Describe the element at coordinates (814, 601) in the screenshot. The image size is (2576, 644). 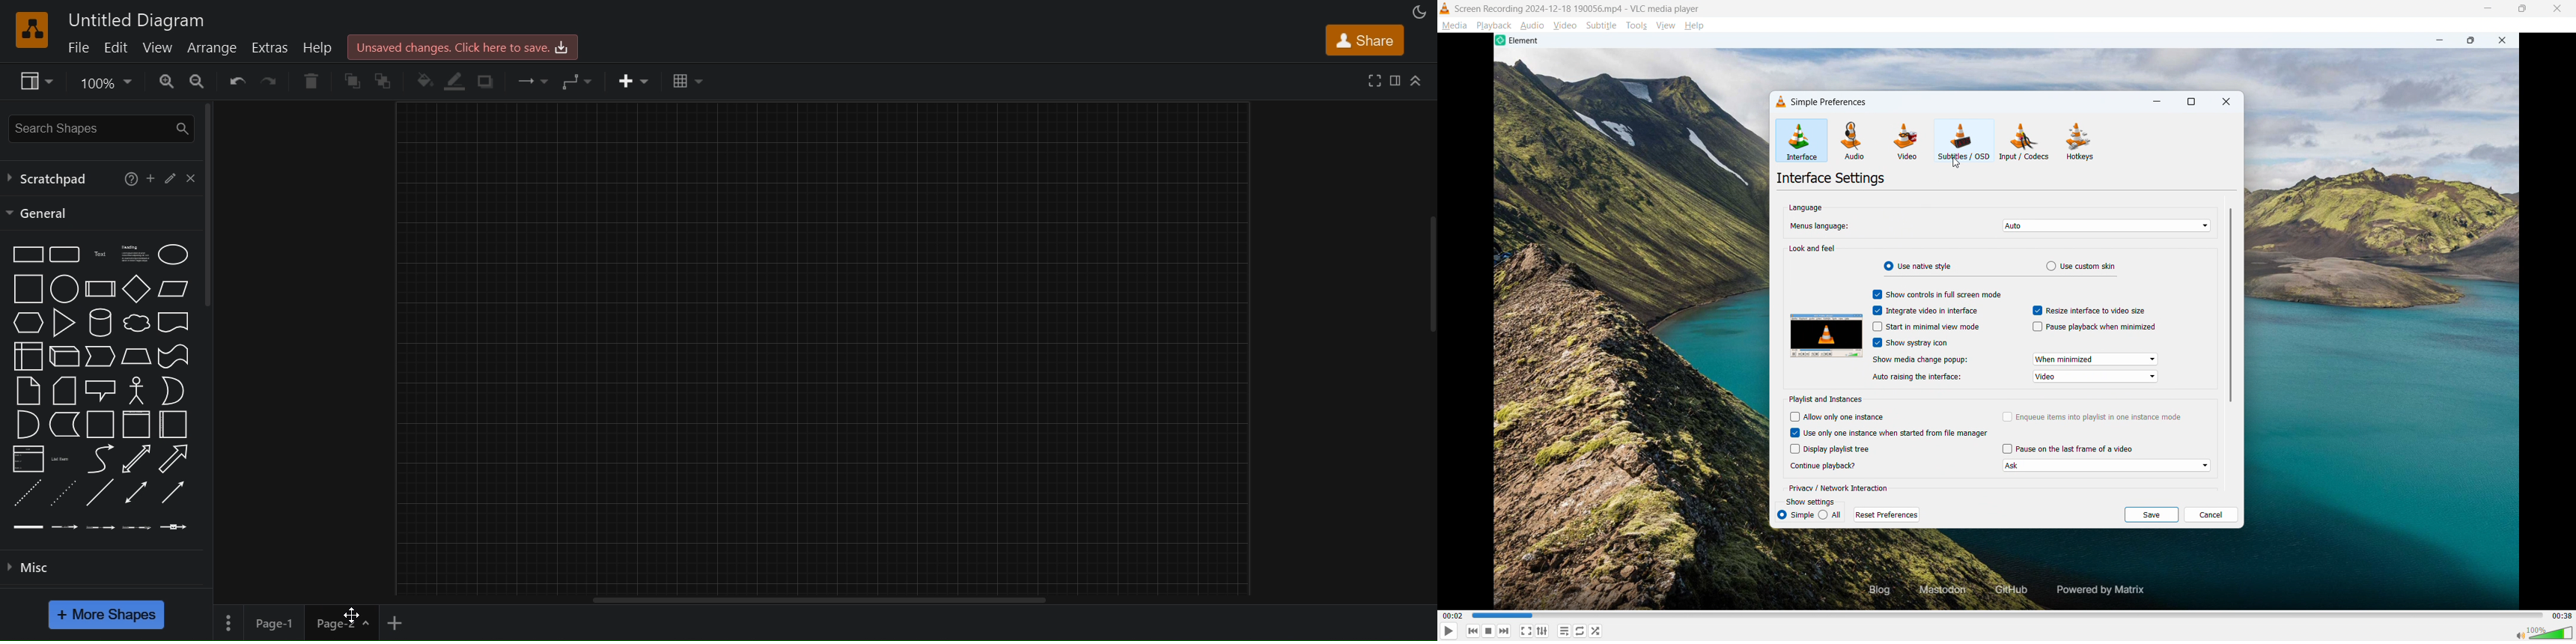
I see `horizontal scroll bar` at that location.